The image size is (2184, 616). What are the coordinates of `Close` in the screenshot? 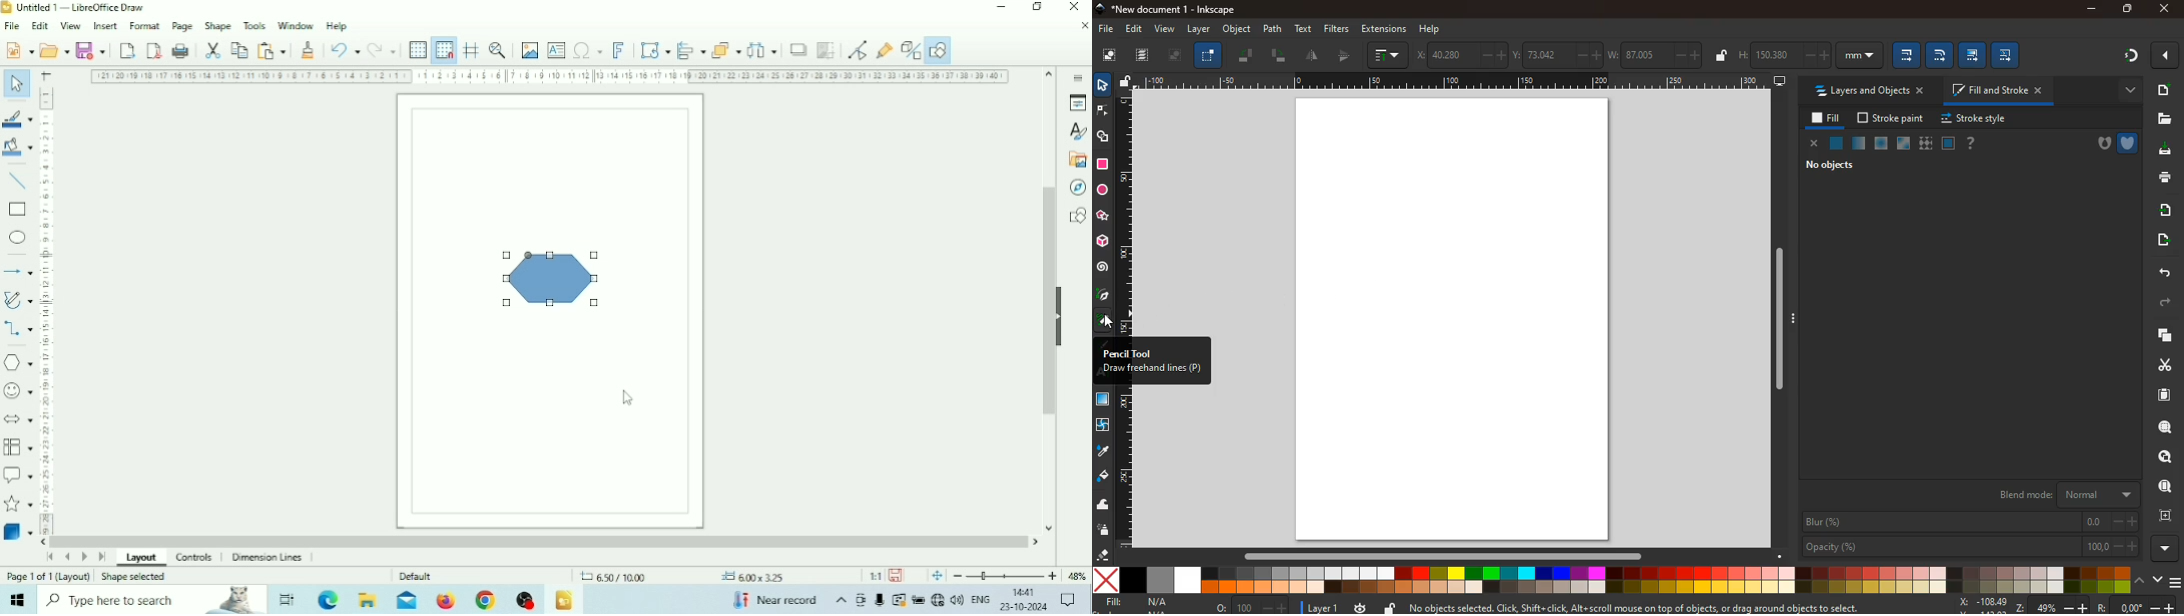 It's located at (1073, 7).